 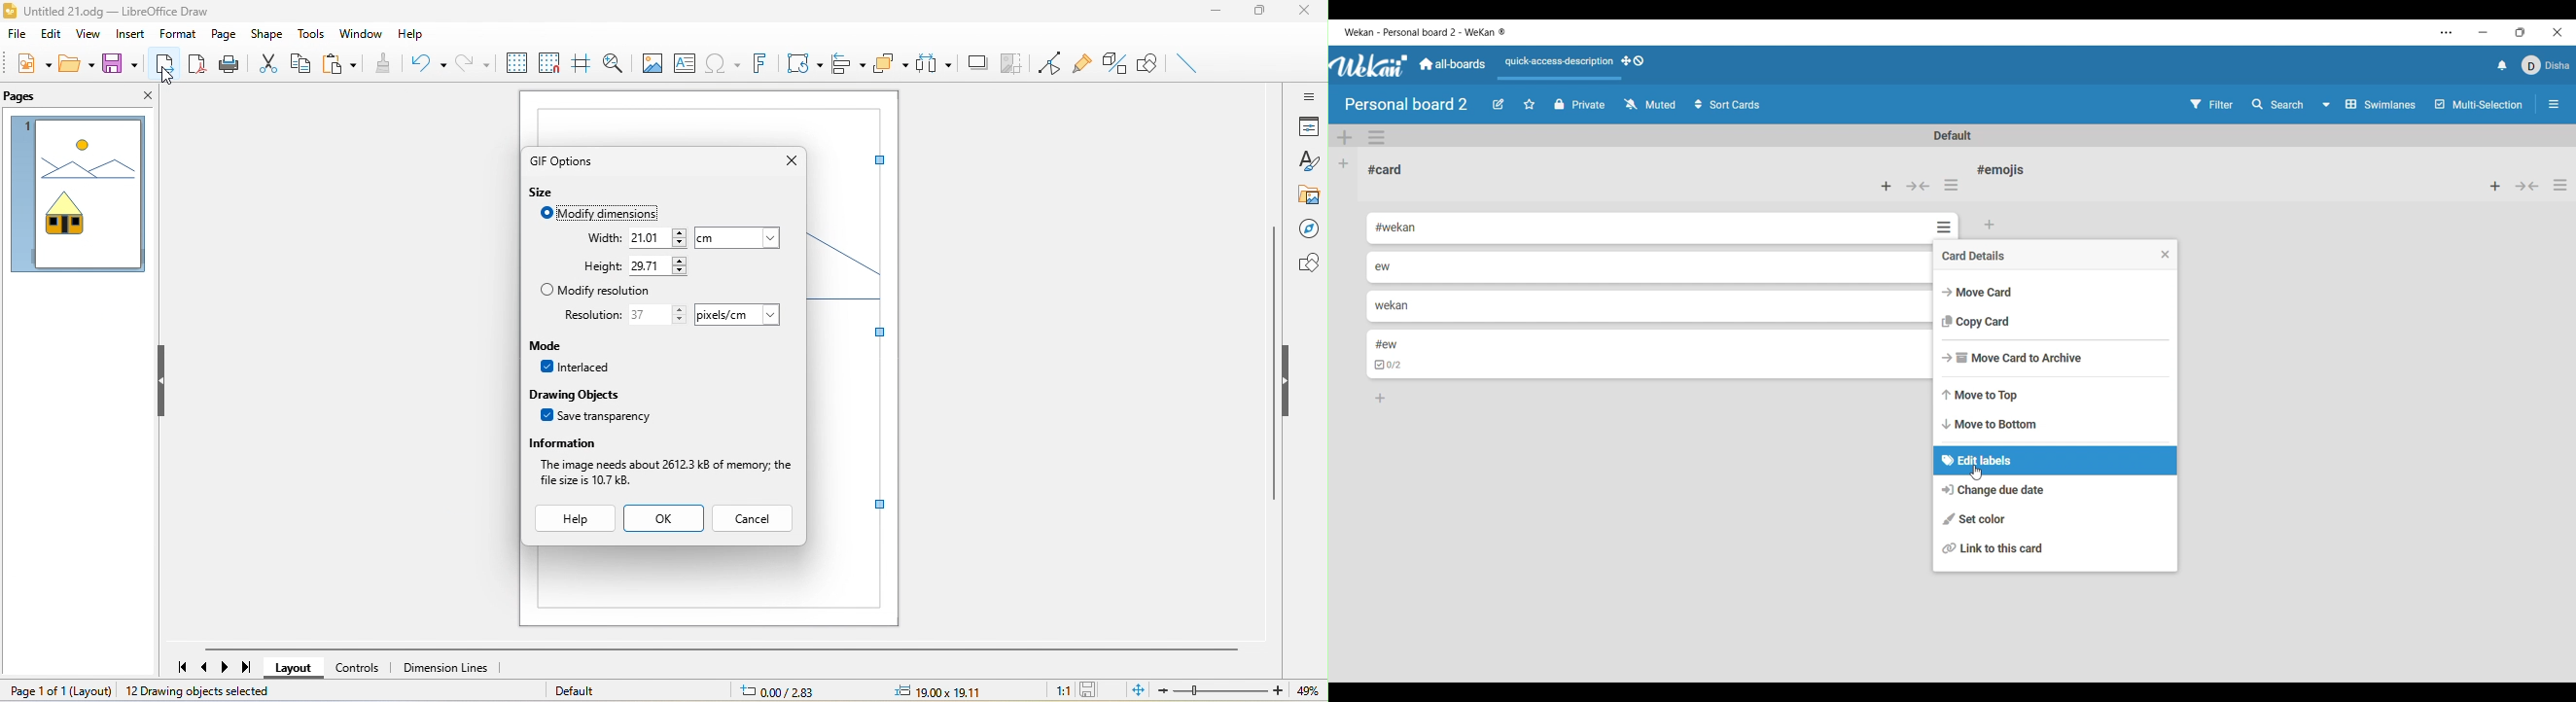 What do you see at coordinates (247, 668) in the screenshot?
I see `last` at bounding box center [247, 668].